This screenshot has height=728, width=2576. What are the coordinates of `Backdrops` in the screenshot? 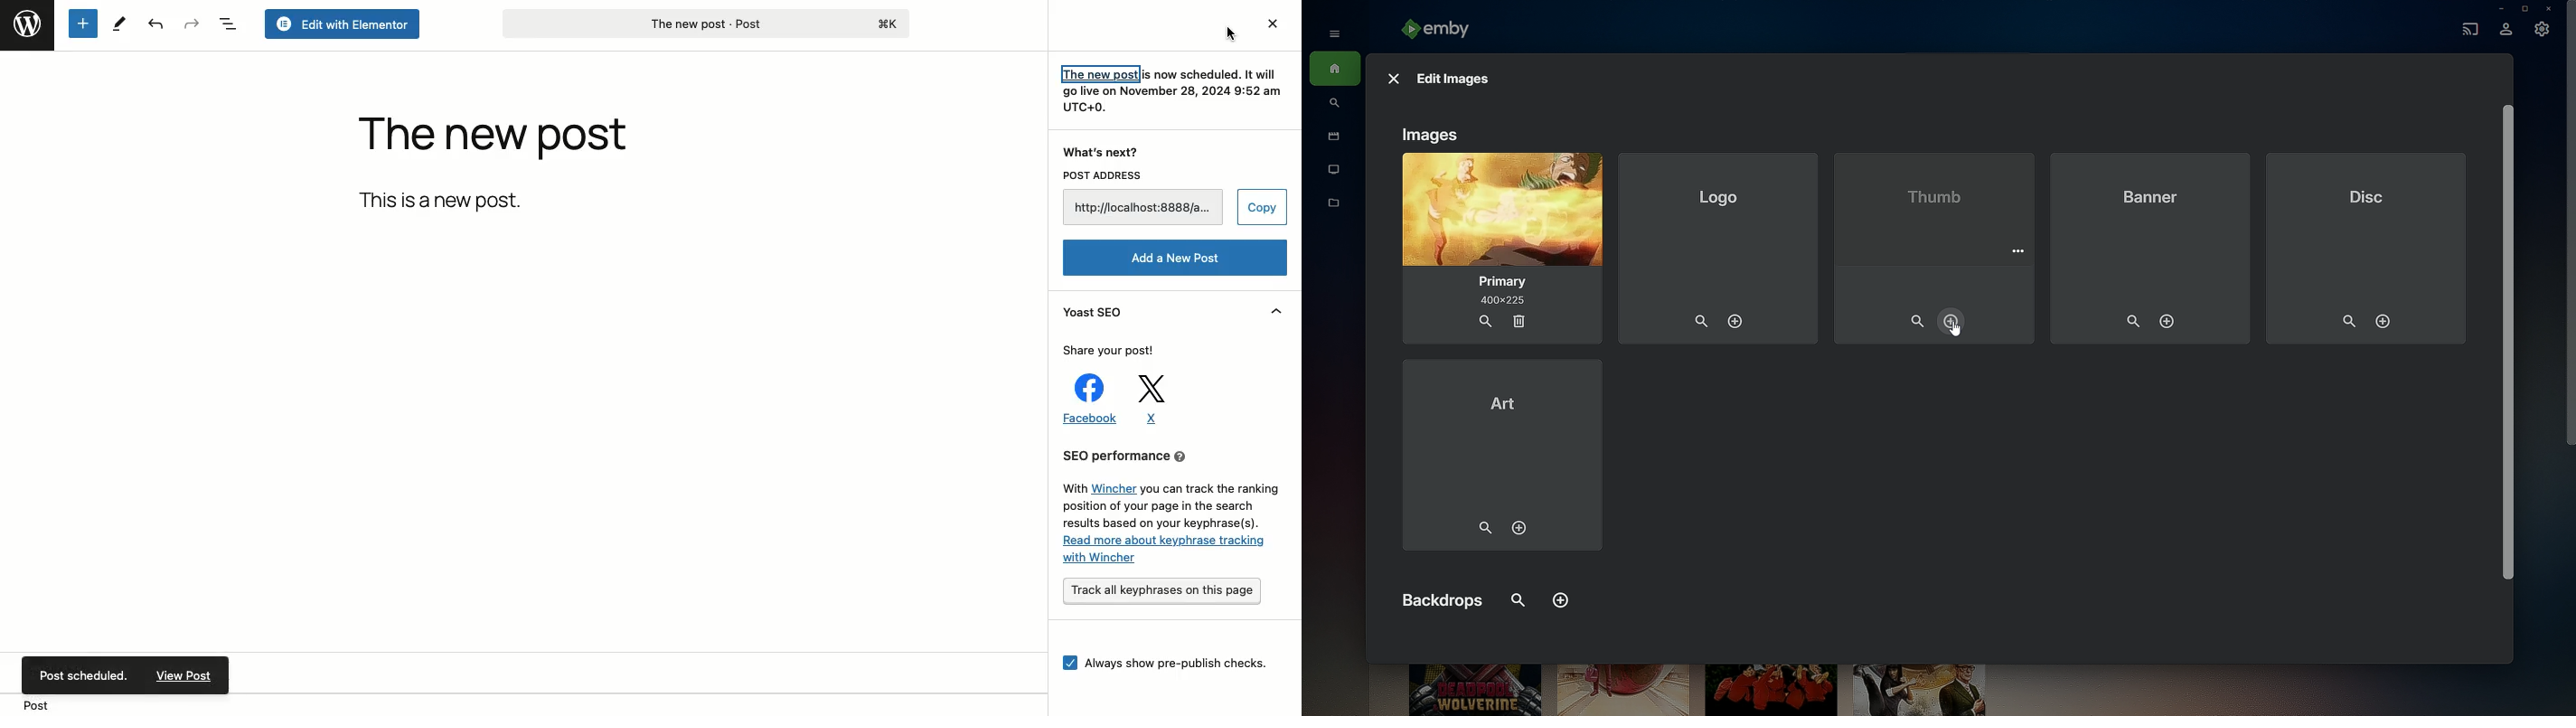 It's located at (1442, 598).